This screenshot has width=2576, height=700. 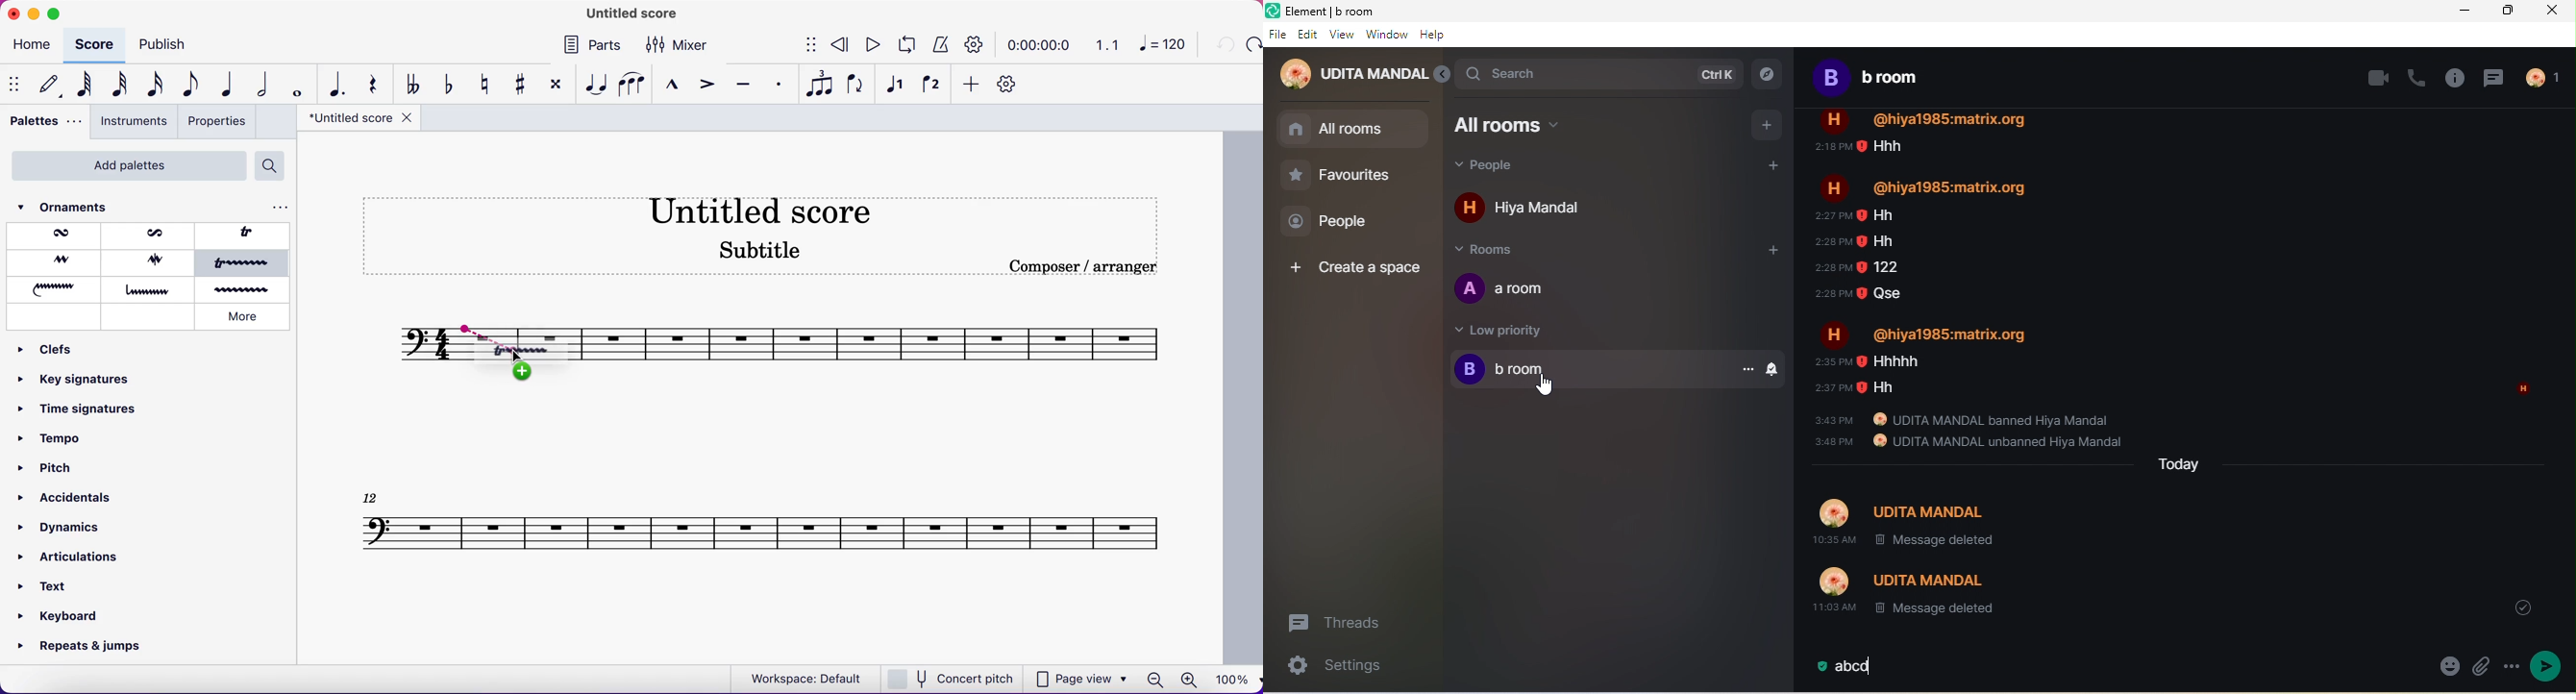 I want to click on send, so click(x=2551, y=665).